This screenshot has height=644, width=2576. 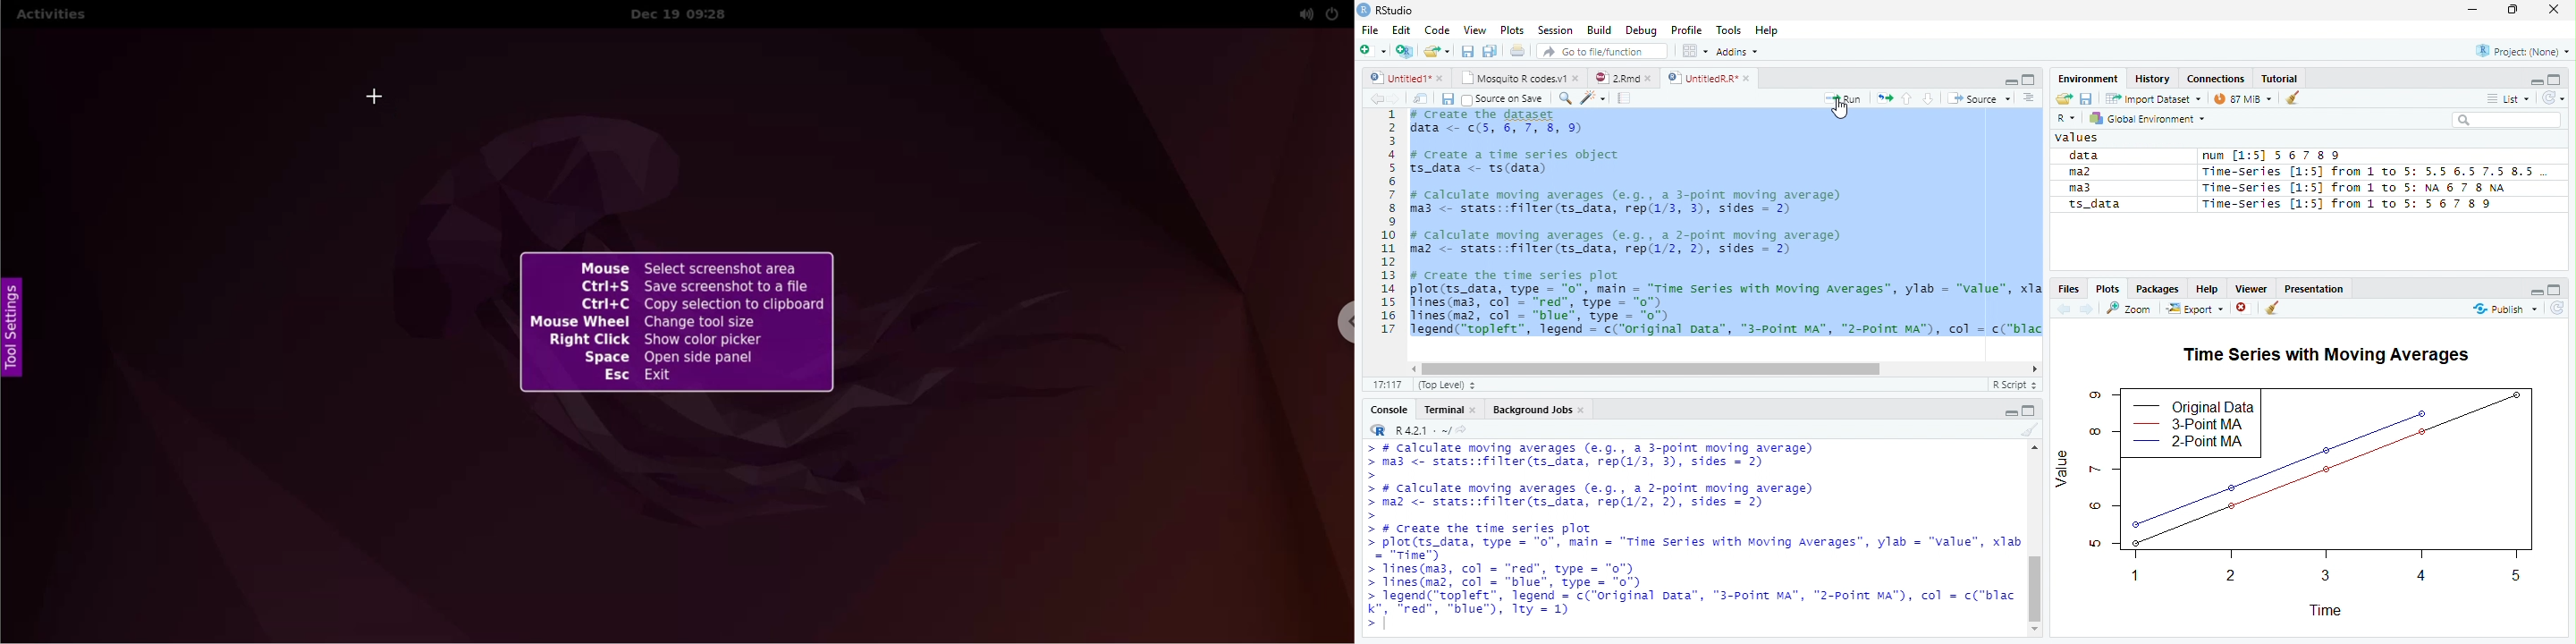 I want to click on show in window, so click(x=1422, y=98).